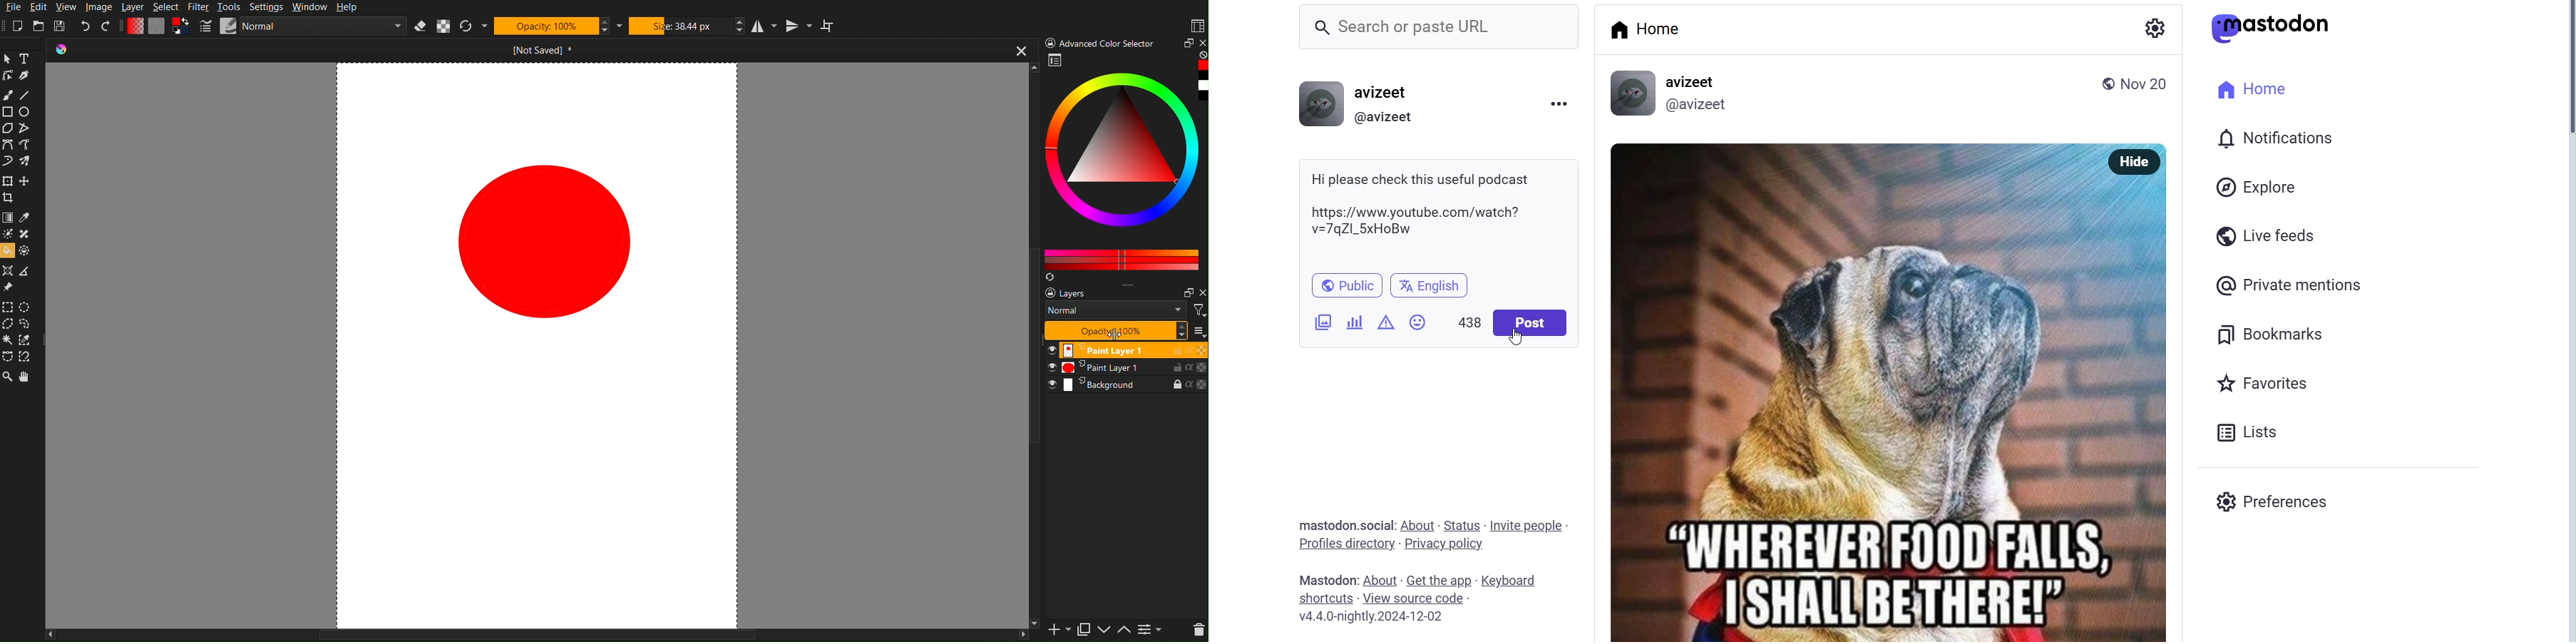 This screenshot has width=2576, height=644. What do you see at coordinates (8, 160) in the screenshot?
I see `Dynamic Brush` at bounding box center [8, 160].